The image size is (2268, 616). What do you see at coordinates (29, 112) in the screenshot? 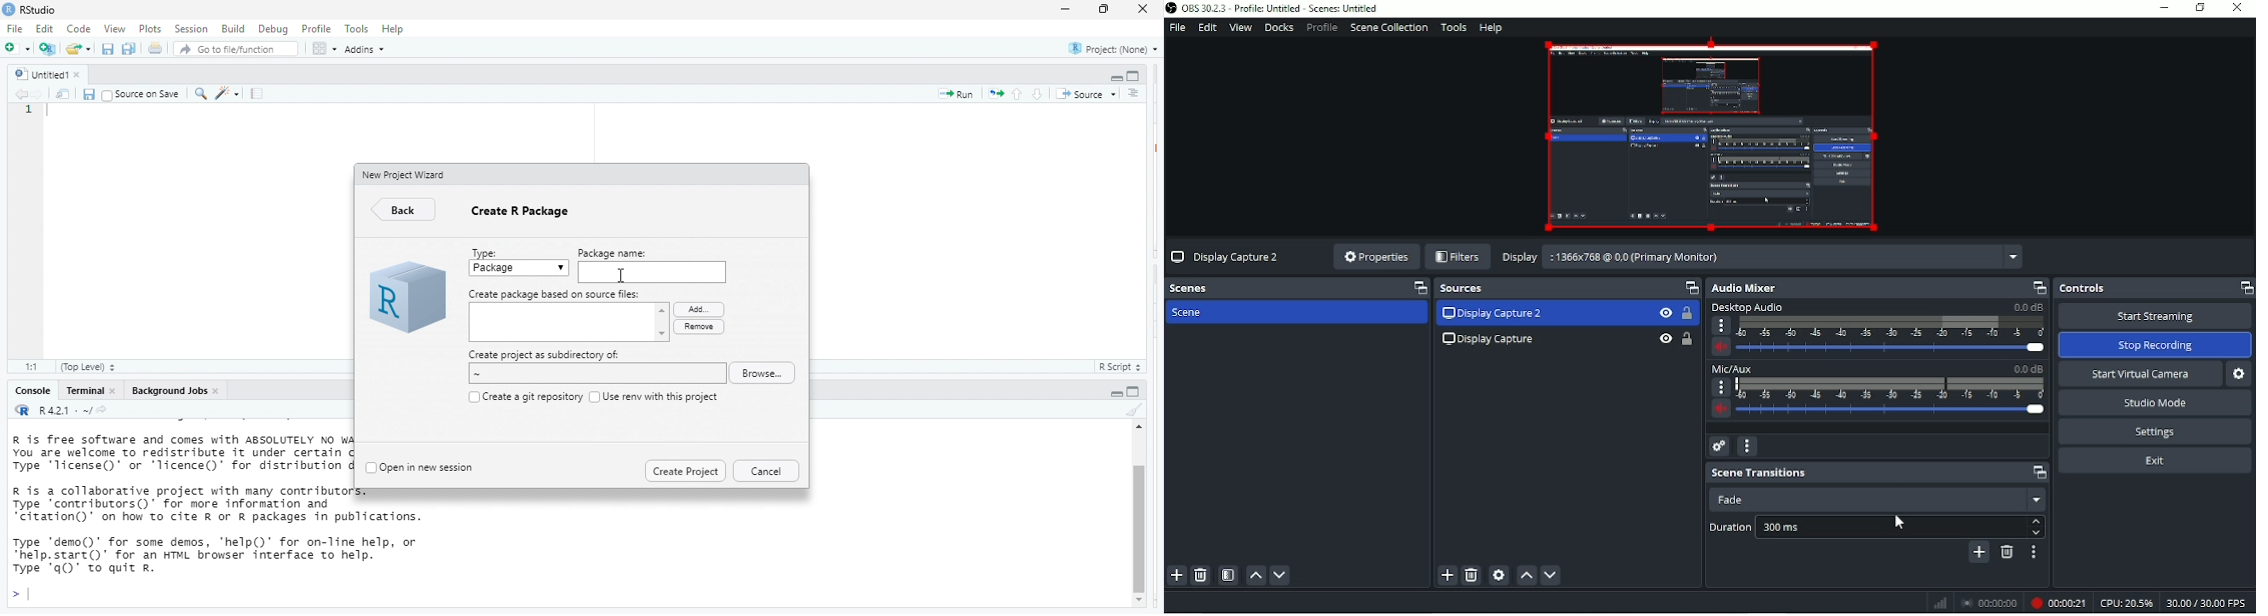
I see `1` at bounding box center [29, 112].